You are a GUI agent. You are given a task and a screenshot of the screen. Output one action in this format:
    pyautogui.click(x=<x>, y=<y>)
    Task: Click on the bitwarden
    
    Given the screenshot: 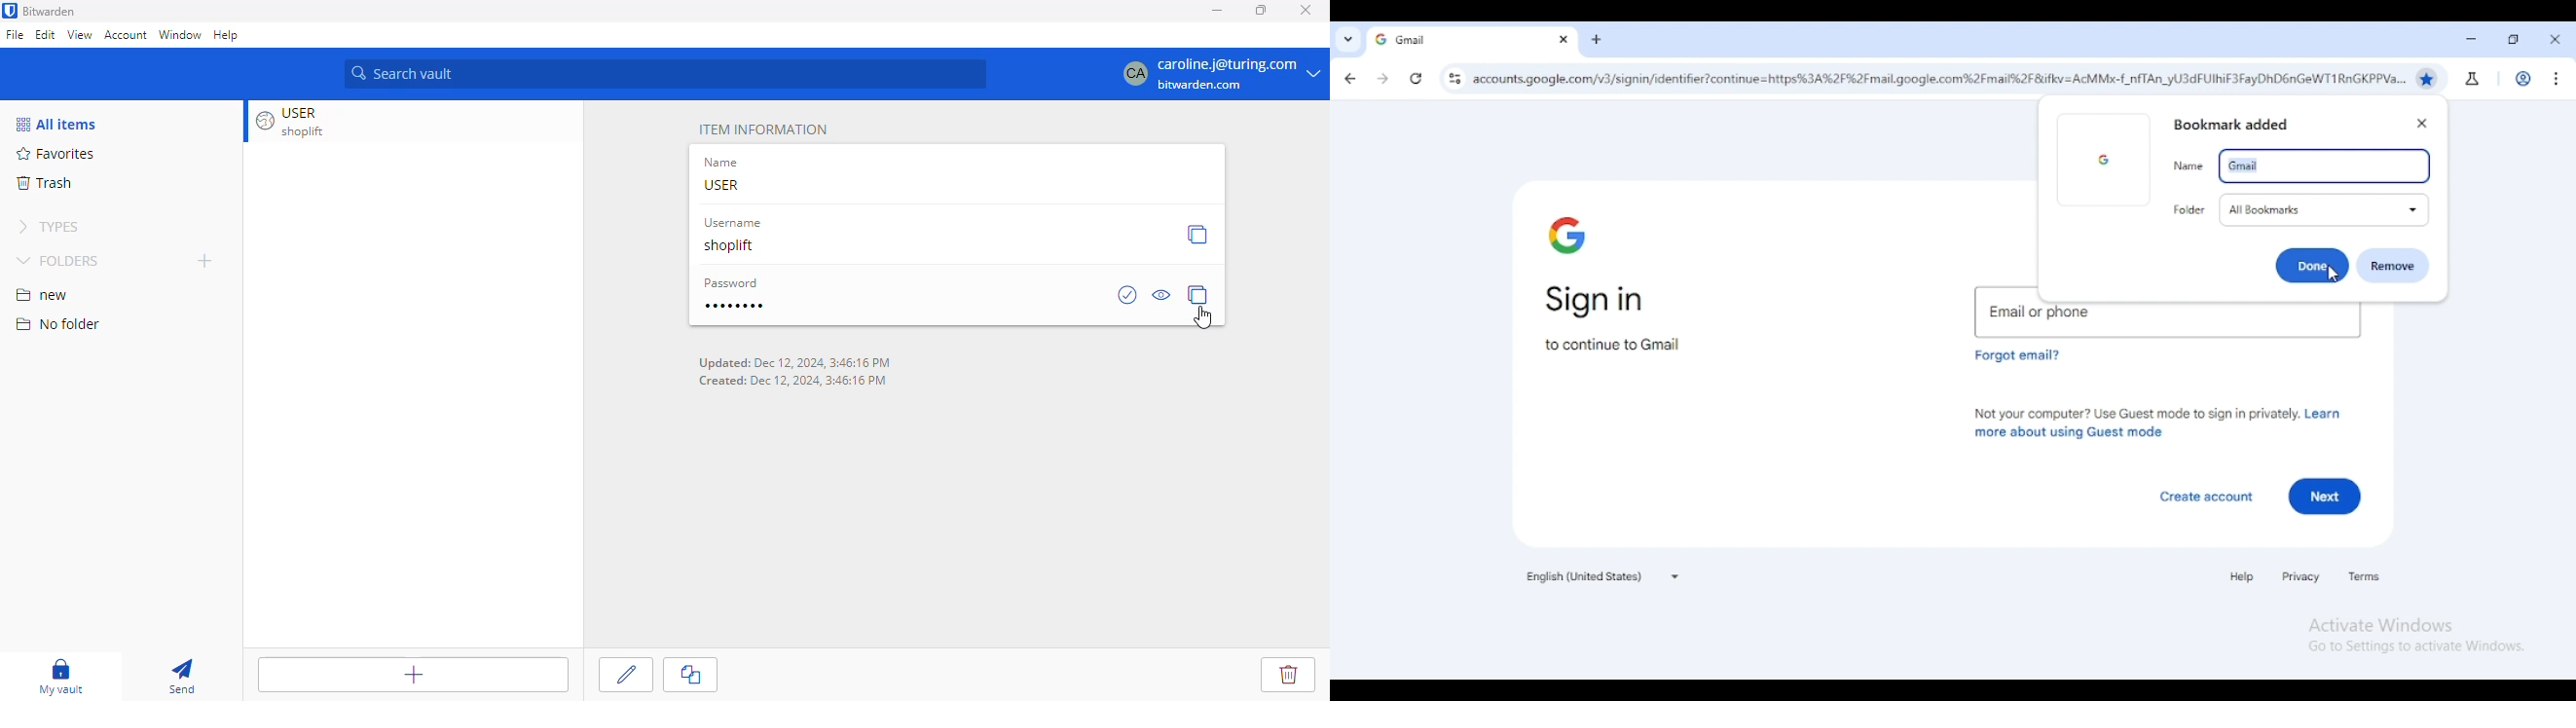 What is the action you would take?
    pyautogui.click(x=51, y=11)
    